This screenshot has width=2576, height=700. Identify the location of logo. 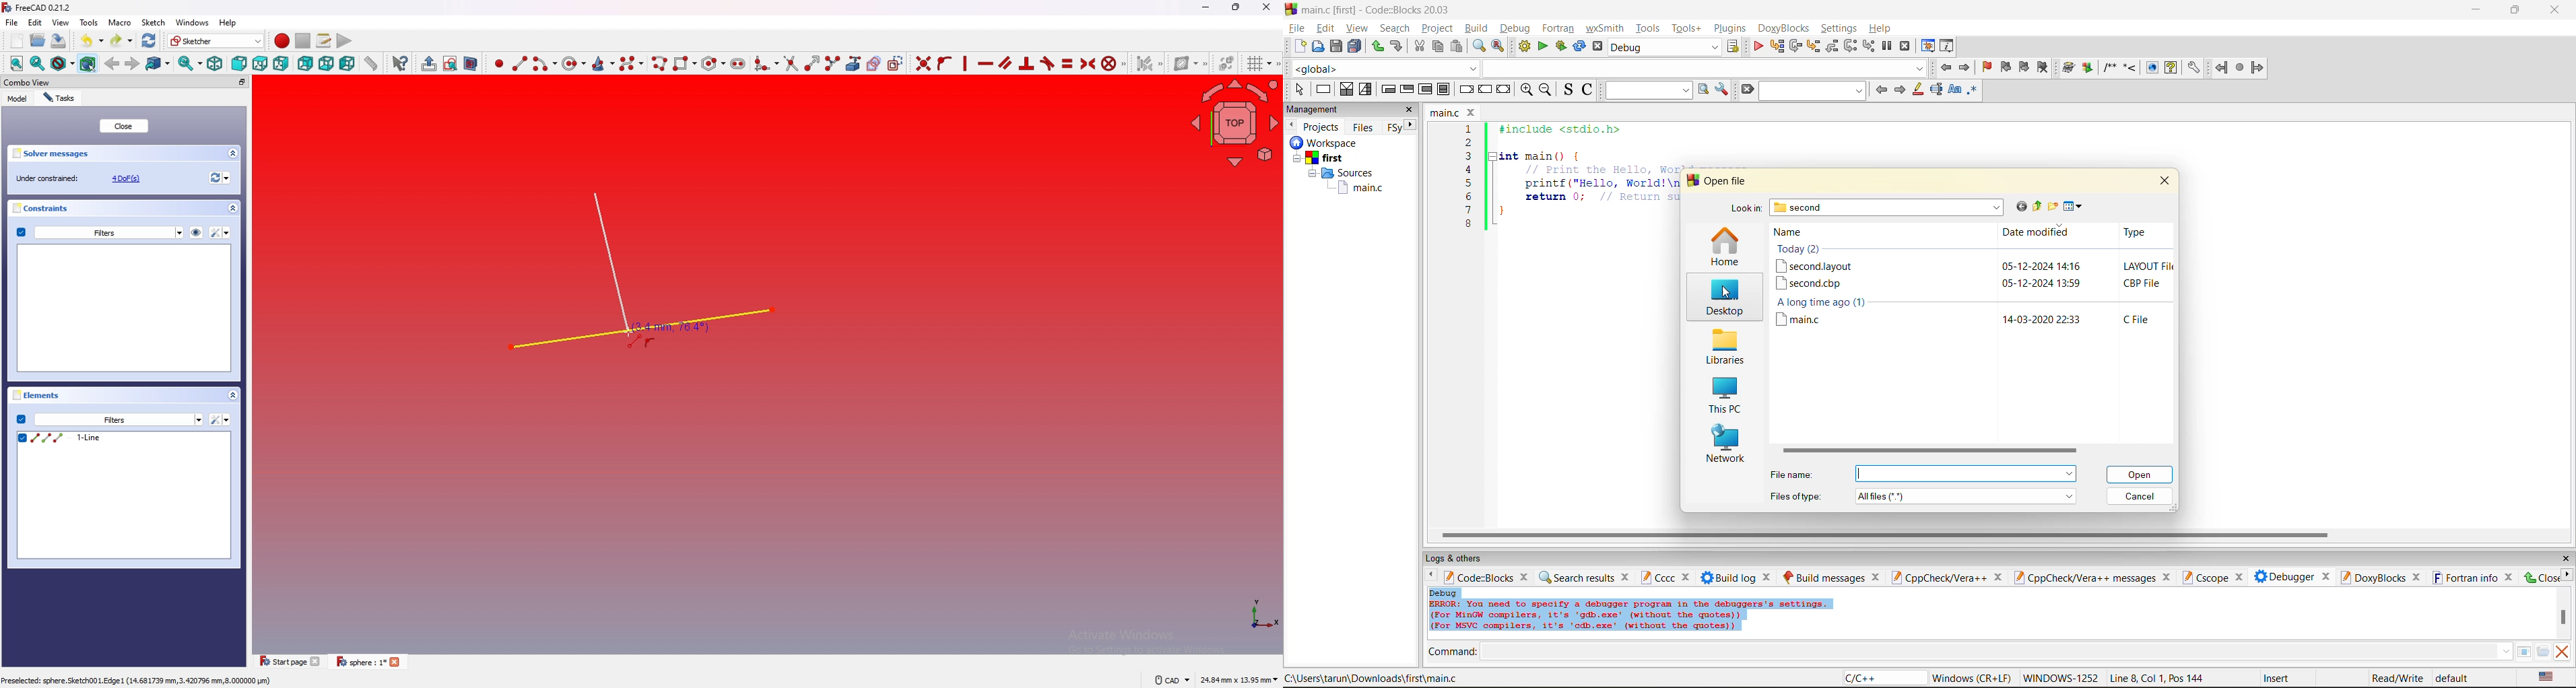
(1691, 180).